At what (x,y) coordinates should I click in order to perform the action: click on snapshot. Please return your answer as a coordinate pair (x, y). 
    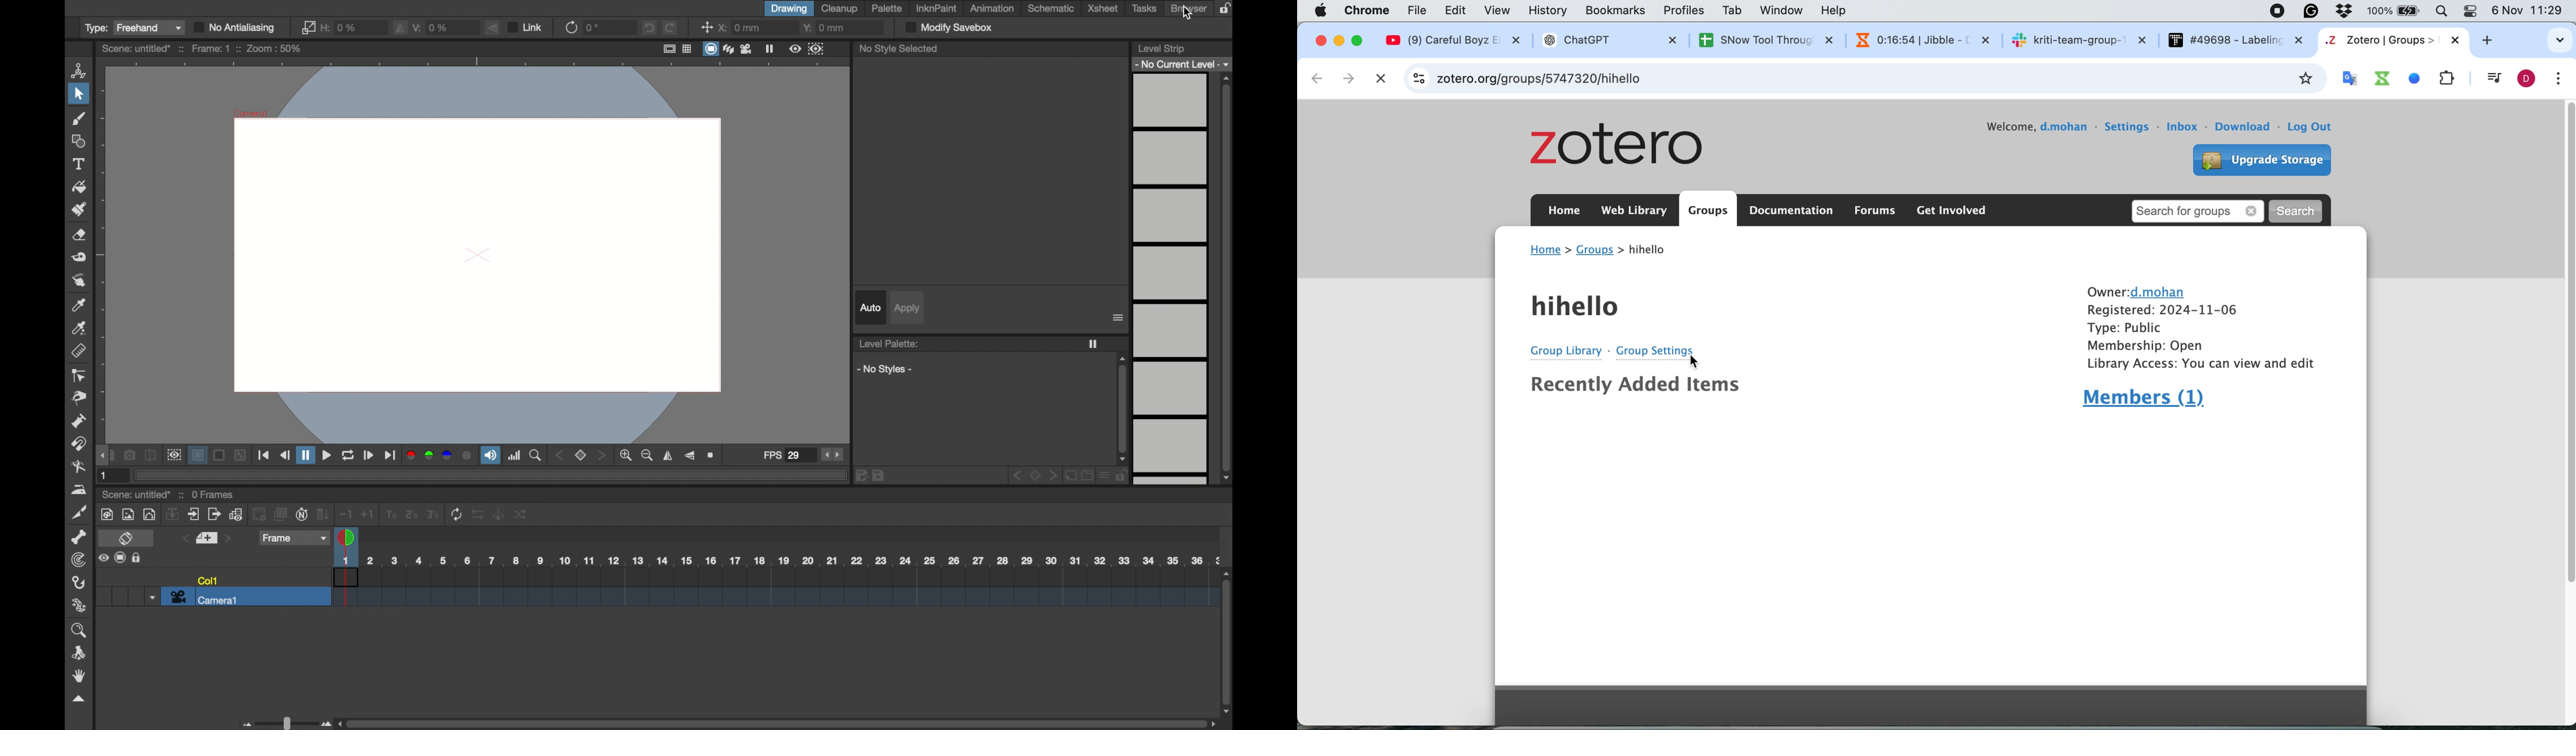
    Looking at the image, I should click on (128, 454).